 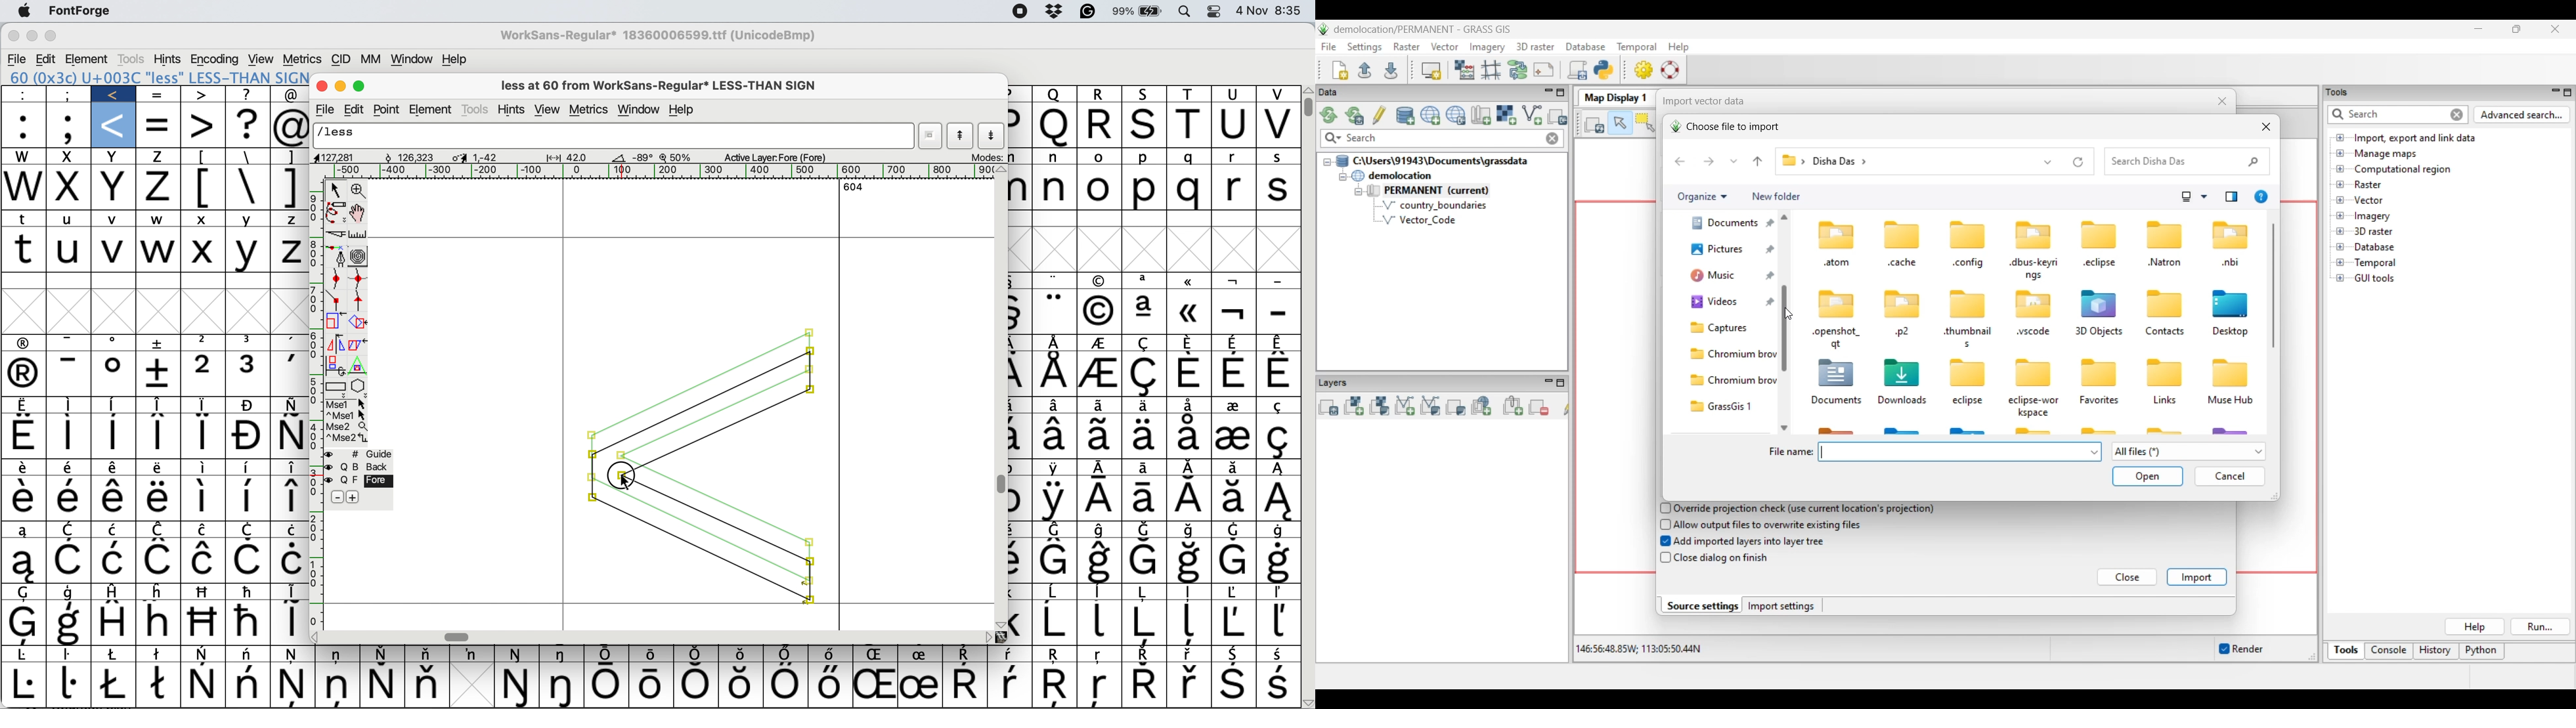 I want to click on help, so click(x=684, y=109).